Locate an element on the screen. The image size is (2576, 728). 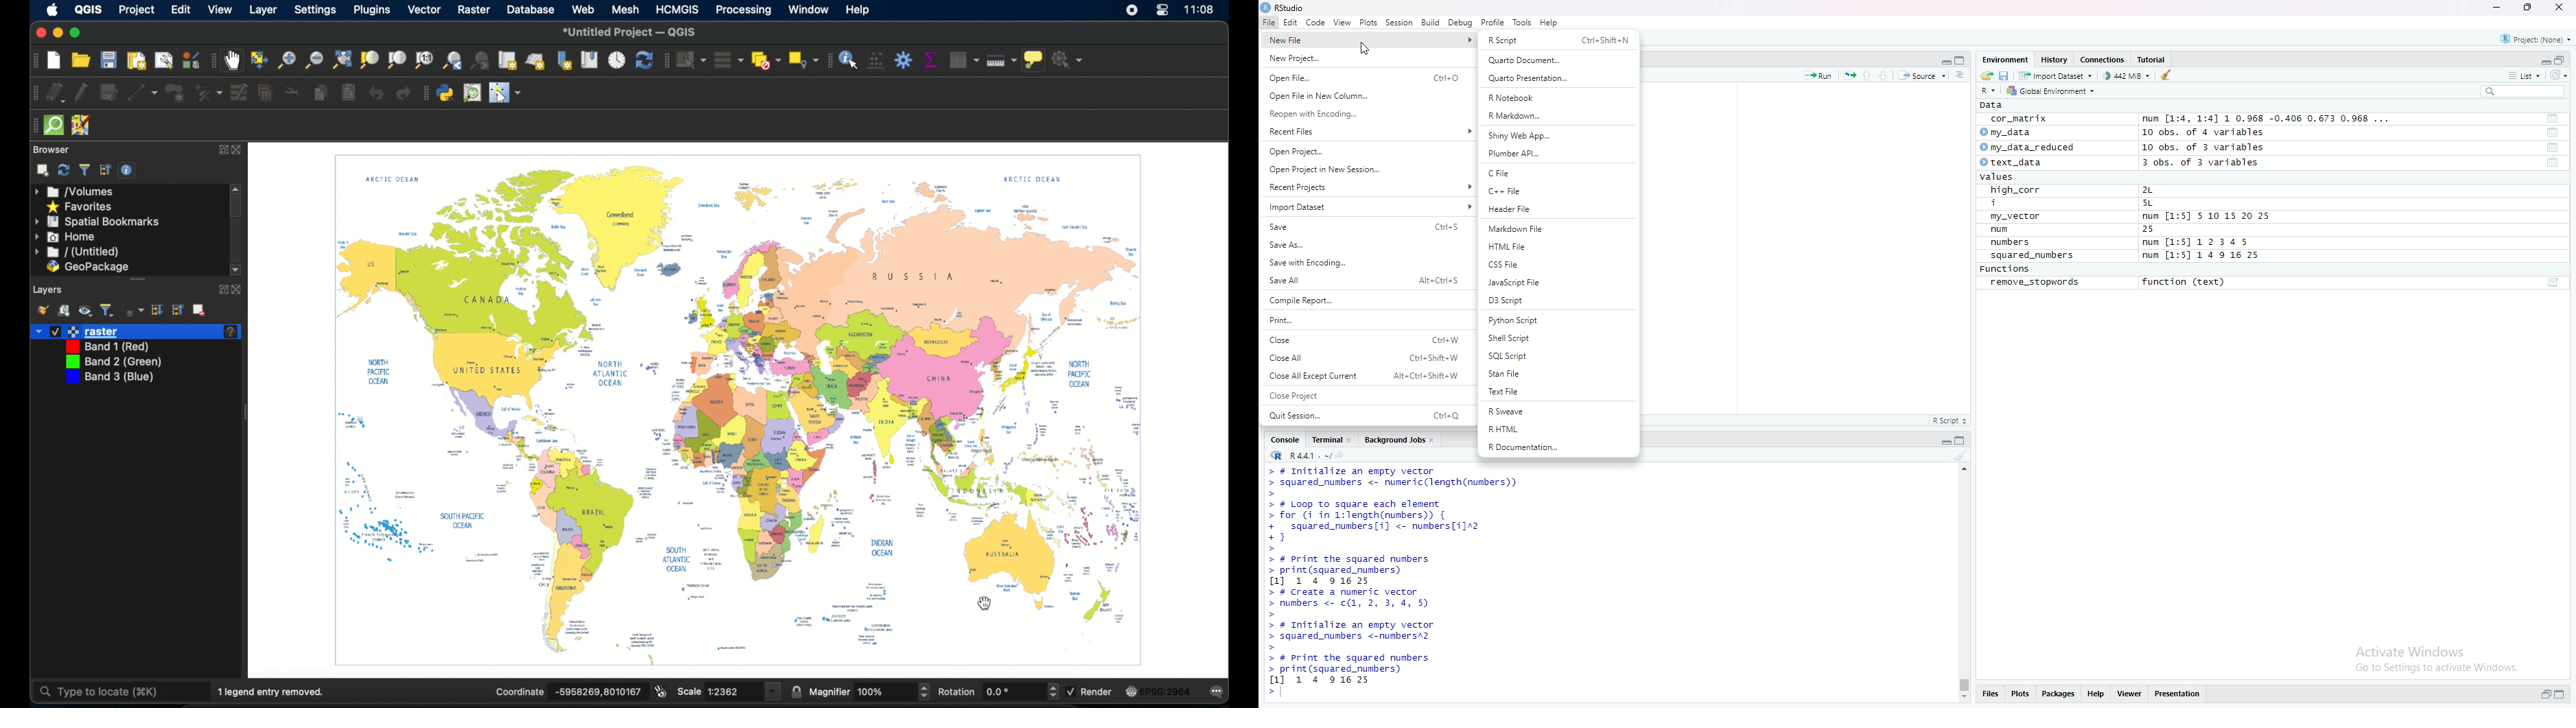
Print... is located at coordinates (1361, 318).